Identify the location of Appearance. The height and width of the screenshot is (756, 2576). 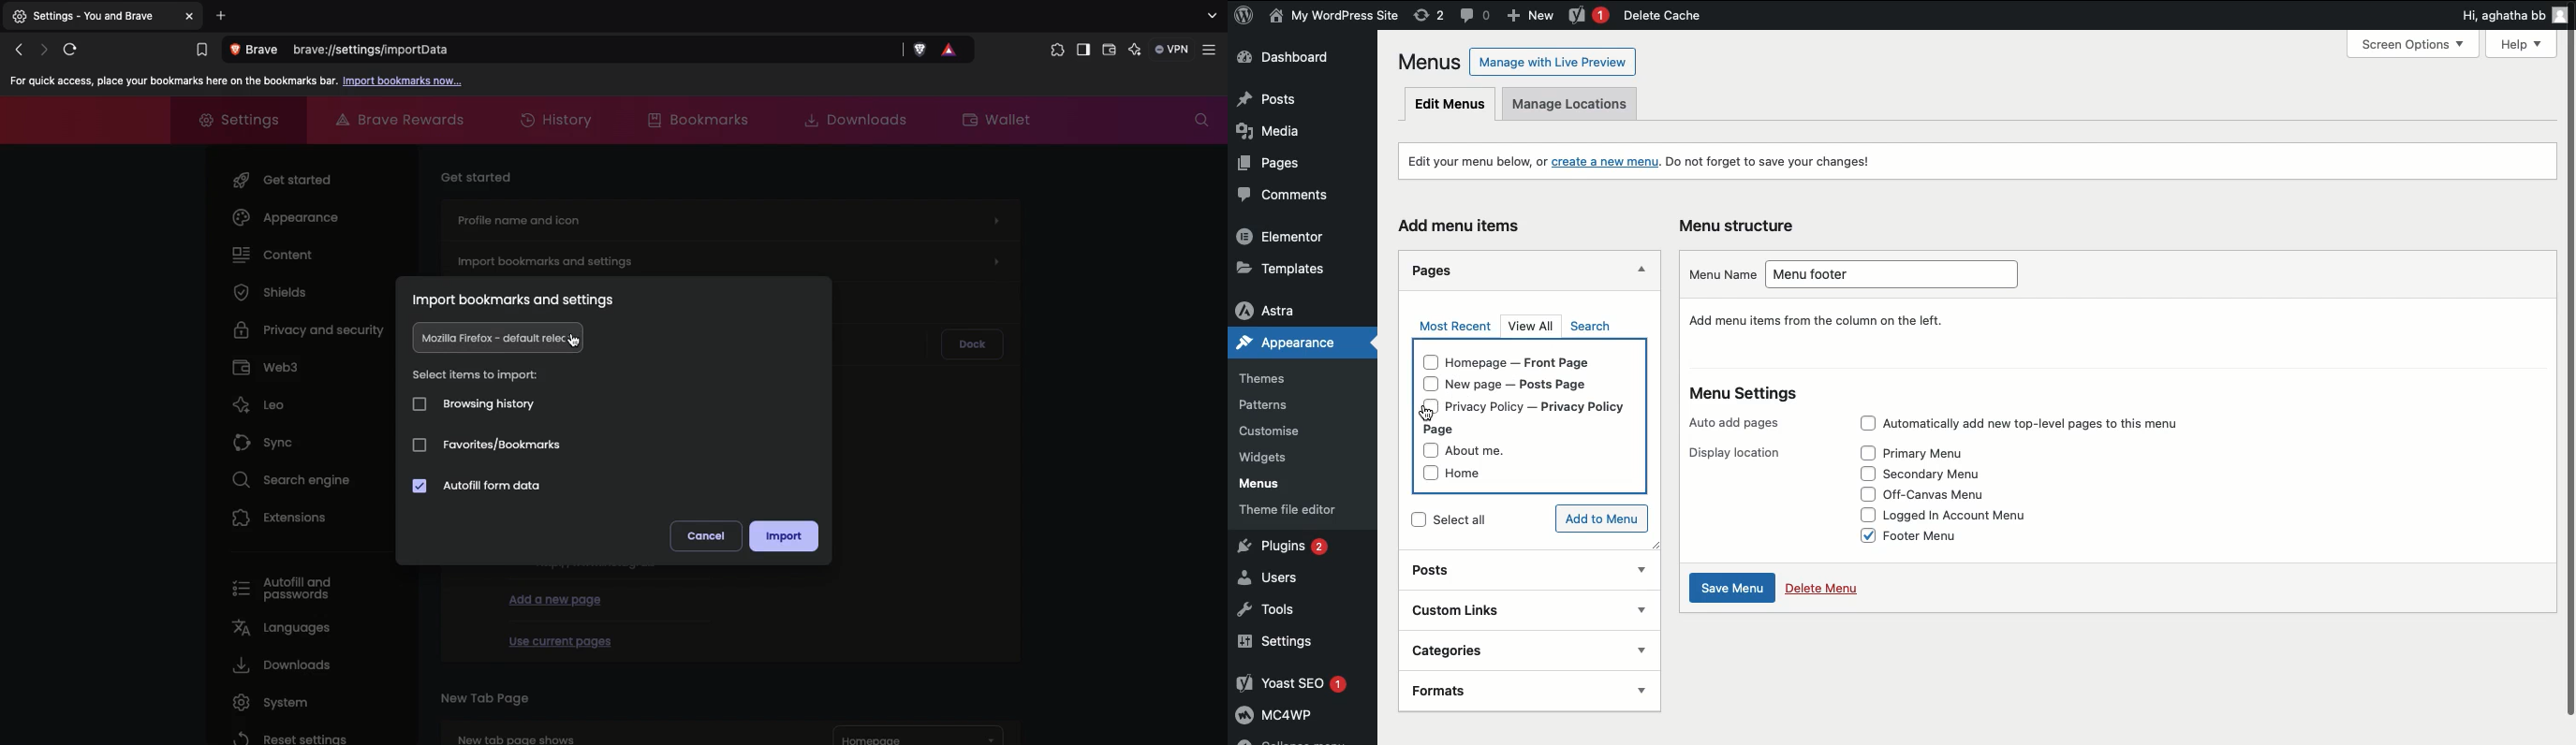
(286, 217).